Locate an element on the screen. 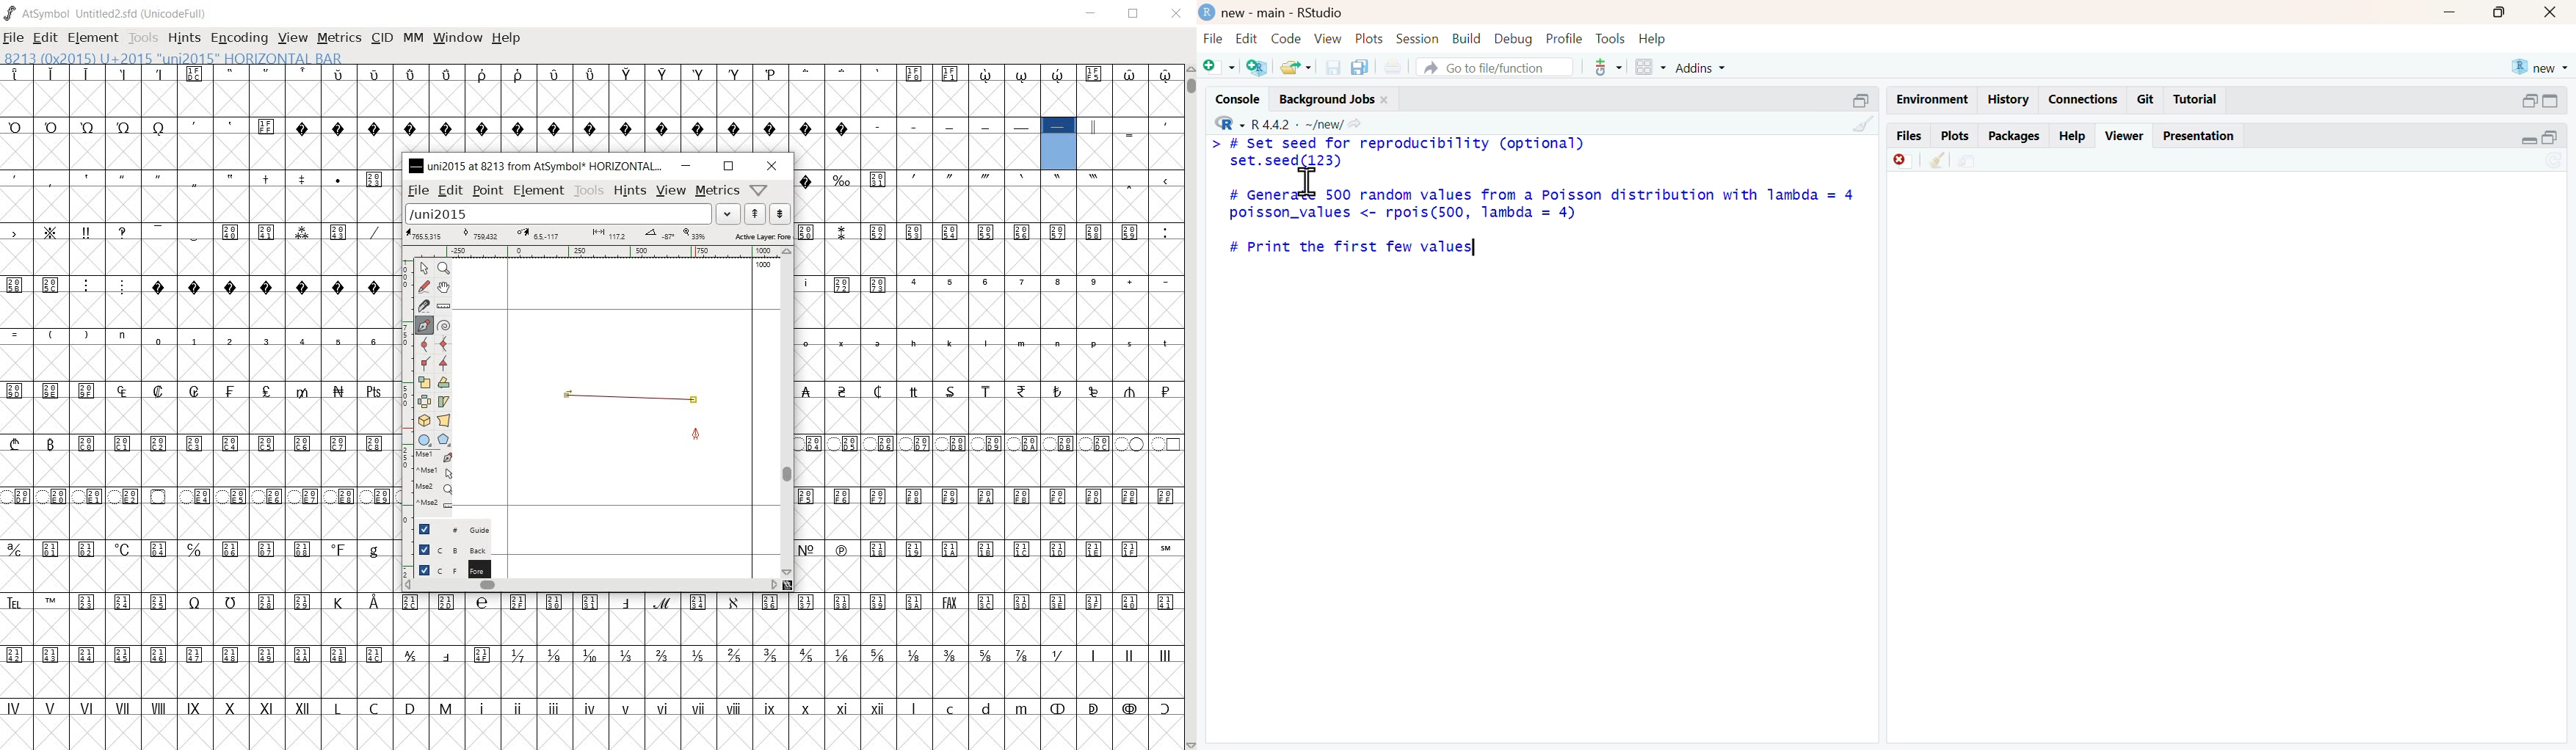  ptofile is located at coordinates (1566, 39).